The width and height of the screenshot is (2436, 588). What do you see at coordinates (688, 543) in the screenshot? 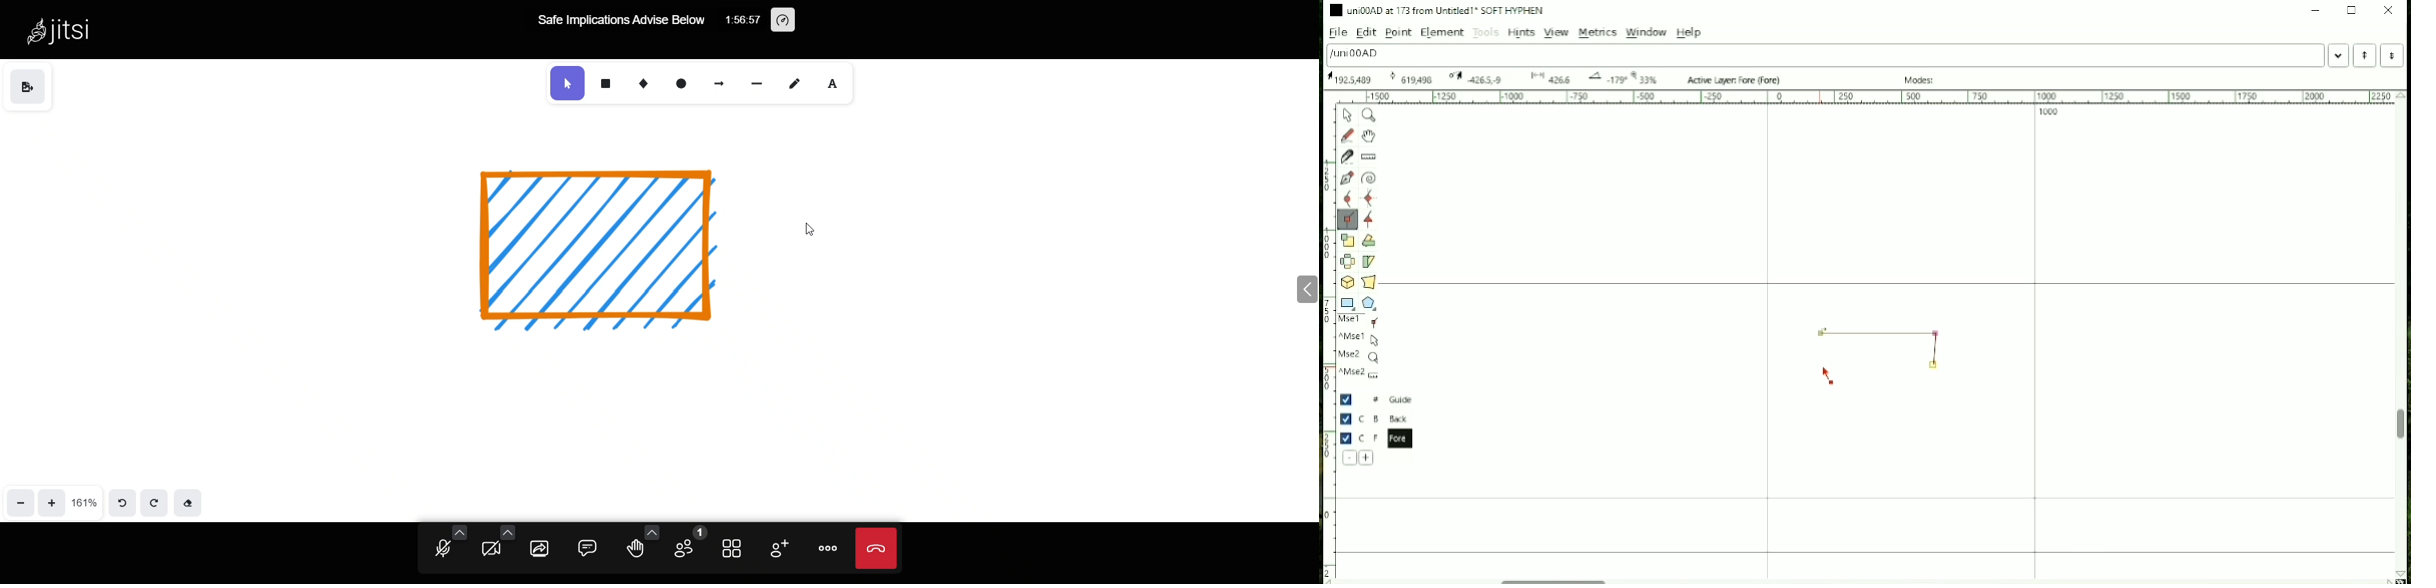
I see `participants` at bounding box center [688, 543].